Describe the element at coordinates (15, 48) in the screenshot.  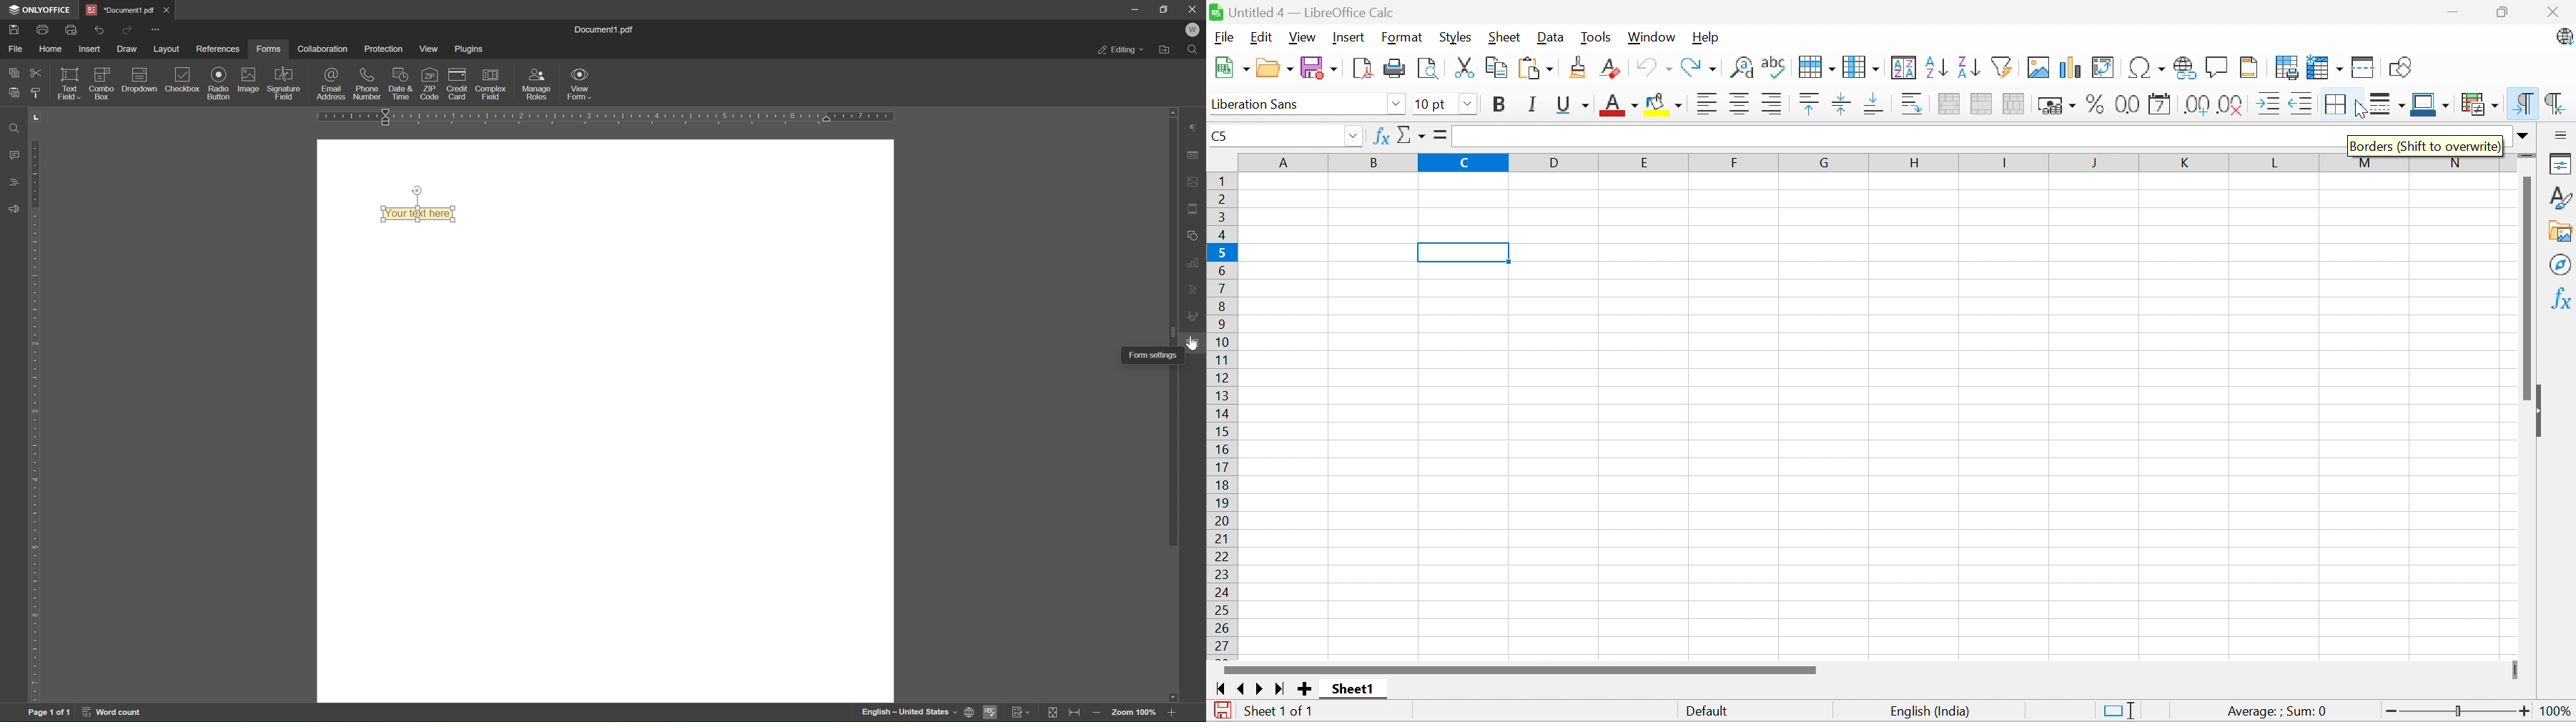
I see `file` at that location.